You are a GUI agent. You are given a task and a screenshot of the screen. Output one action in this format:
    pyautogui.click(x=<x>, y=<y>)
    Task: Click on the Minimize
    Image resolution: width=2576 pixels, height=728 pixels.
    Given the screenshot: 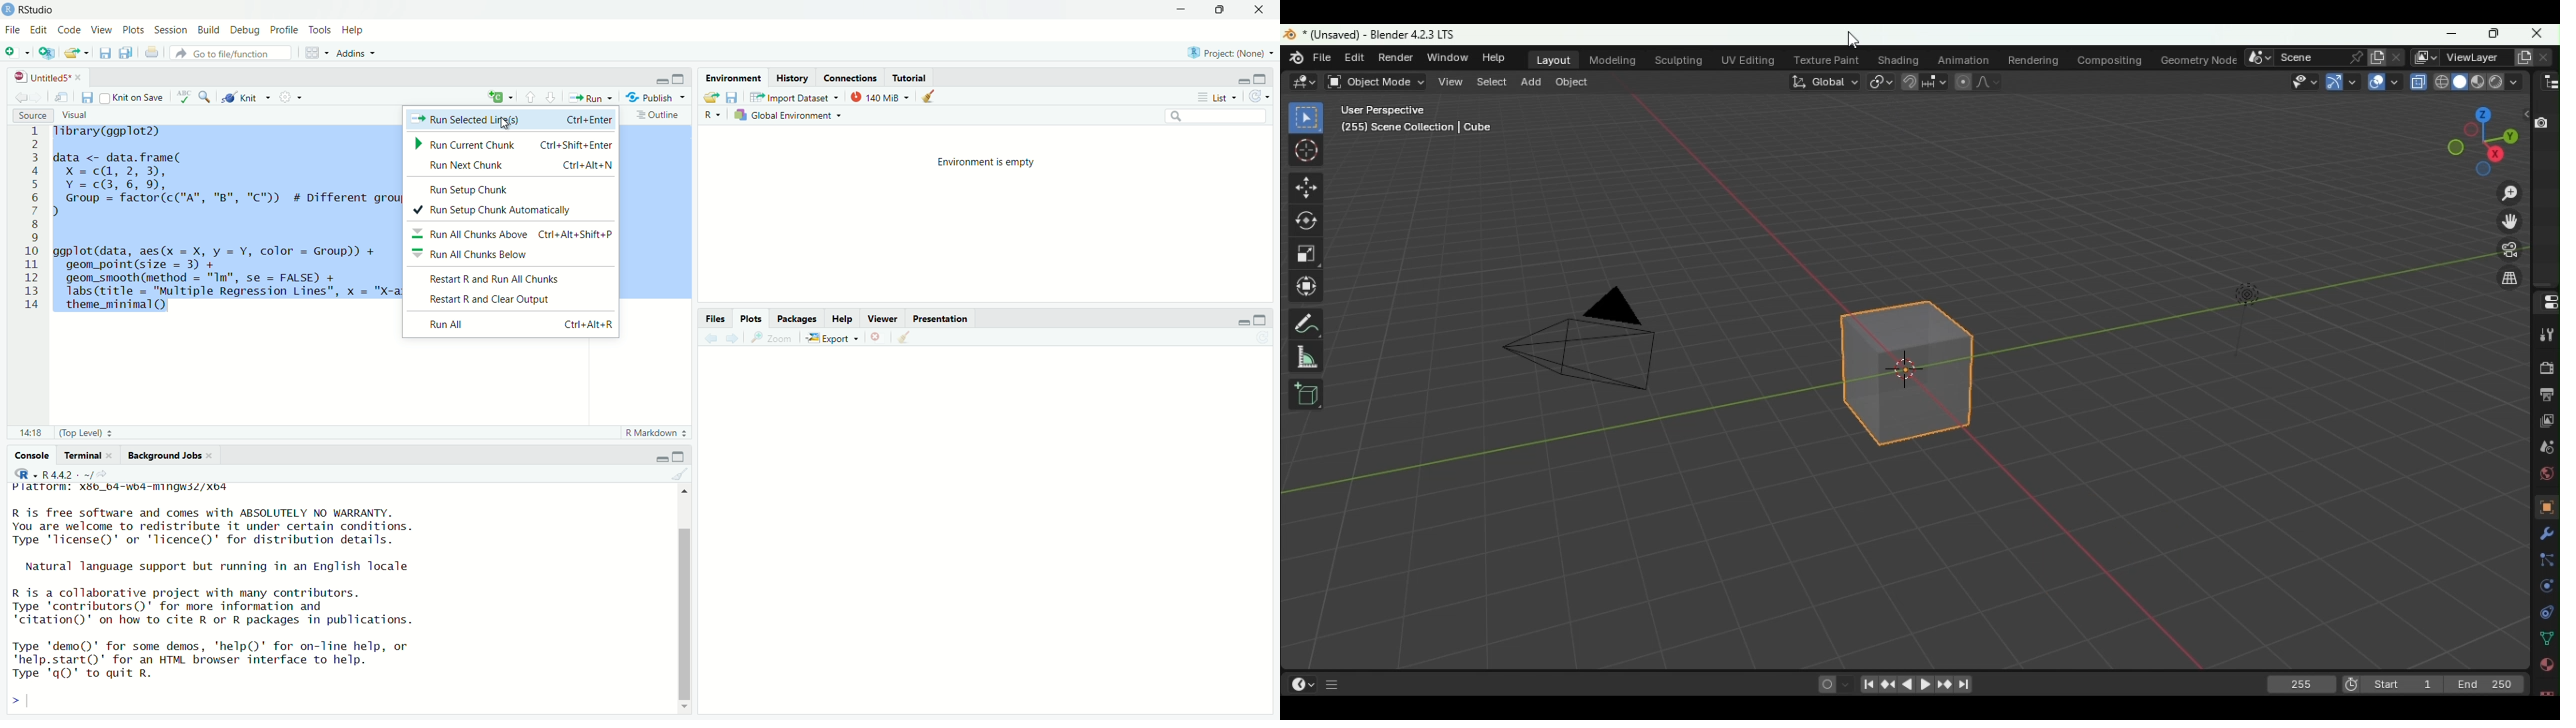 What is the action you would take?
    pyautogui.click(x=2450, y=35)
    